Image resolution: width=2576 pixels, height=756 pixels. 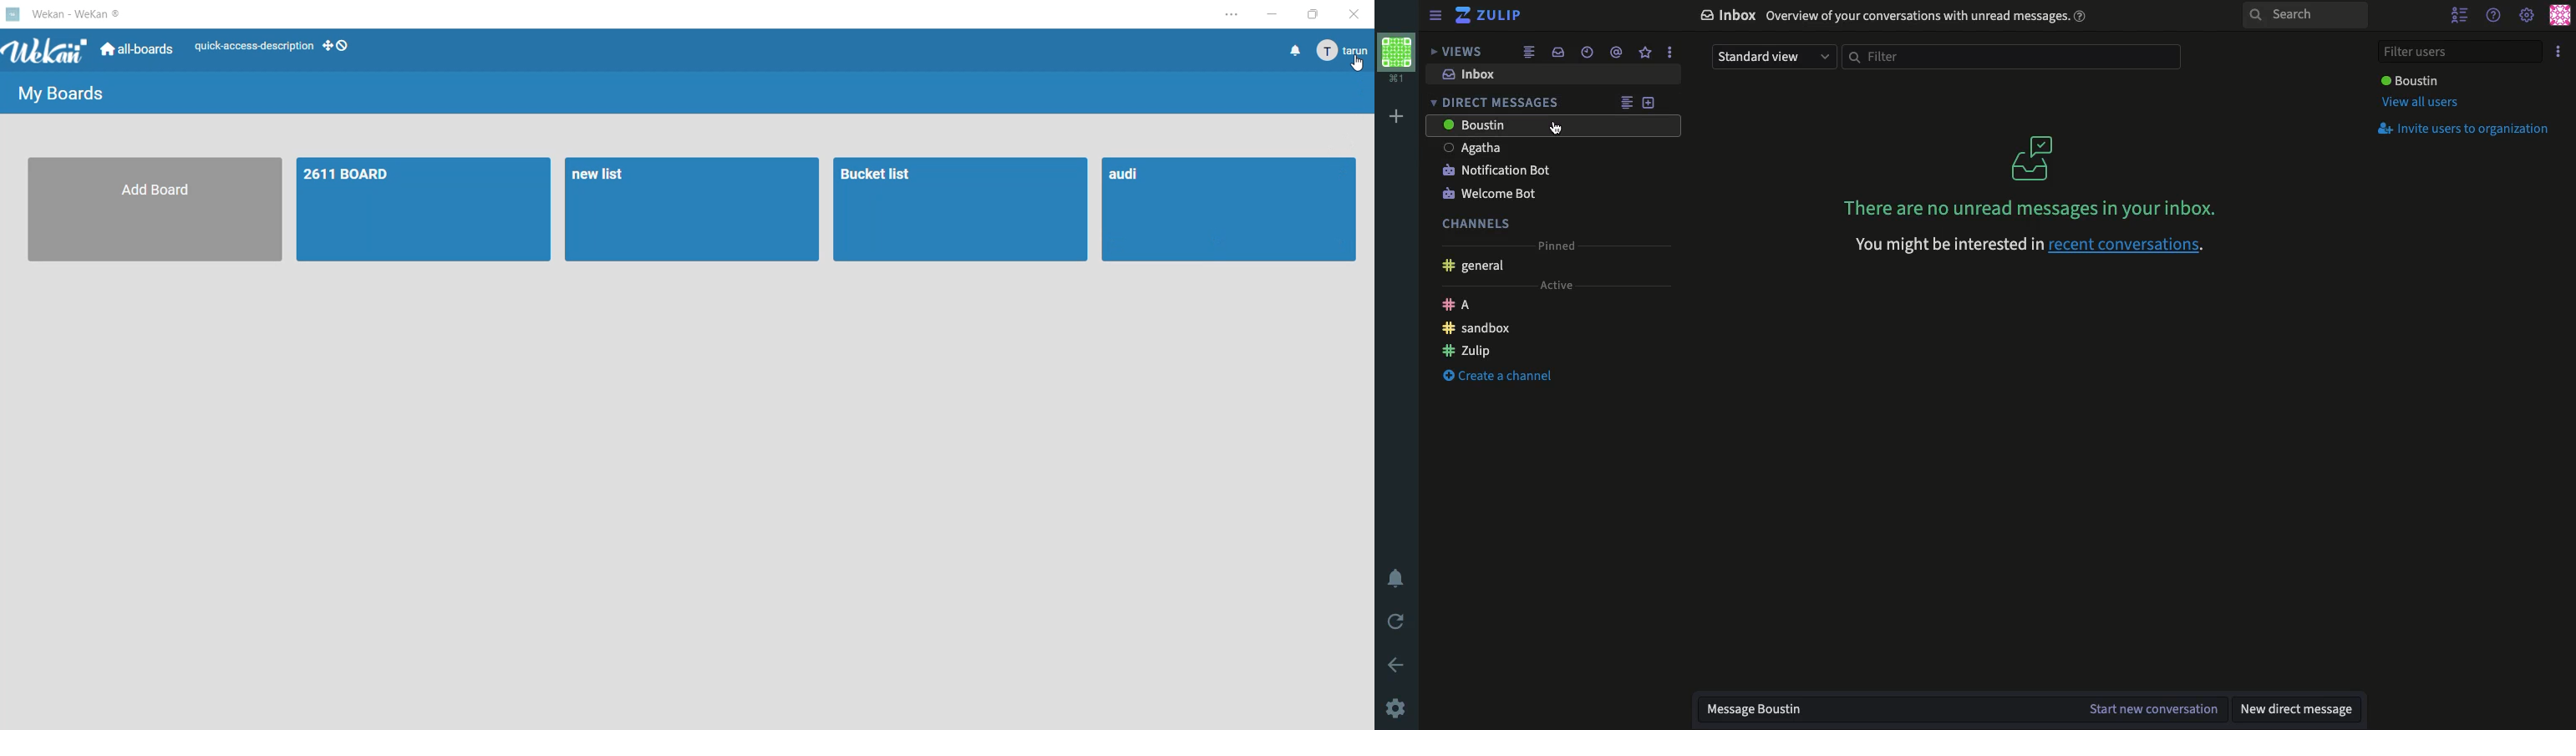 What do you see at coordinates (253, 48) in the screenshot?
I see `quick access description` at bounding box center [253, 48].